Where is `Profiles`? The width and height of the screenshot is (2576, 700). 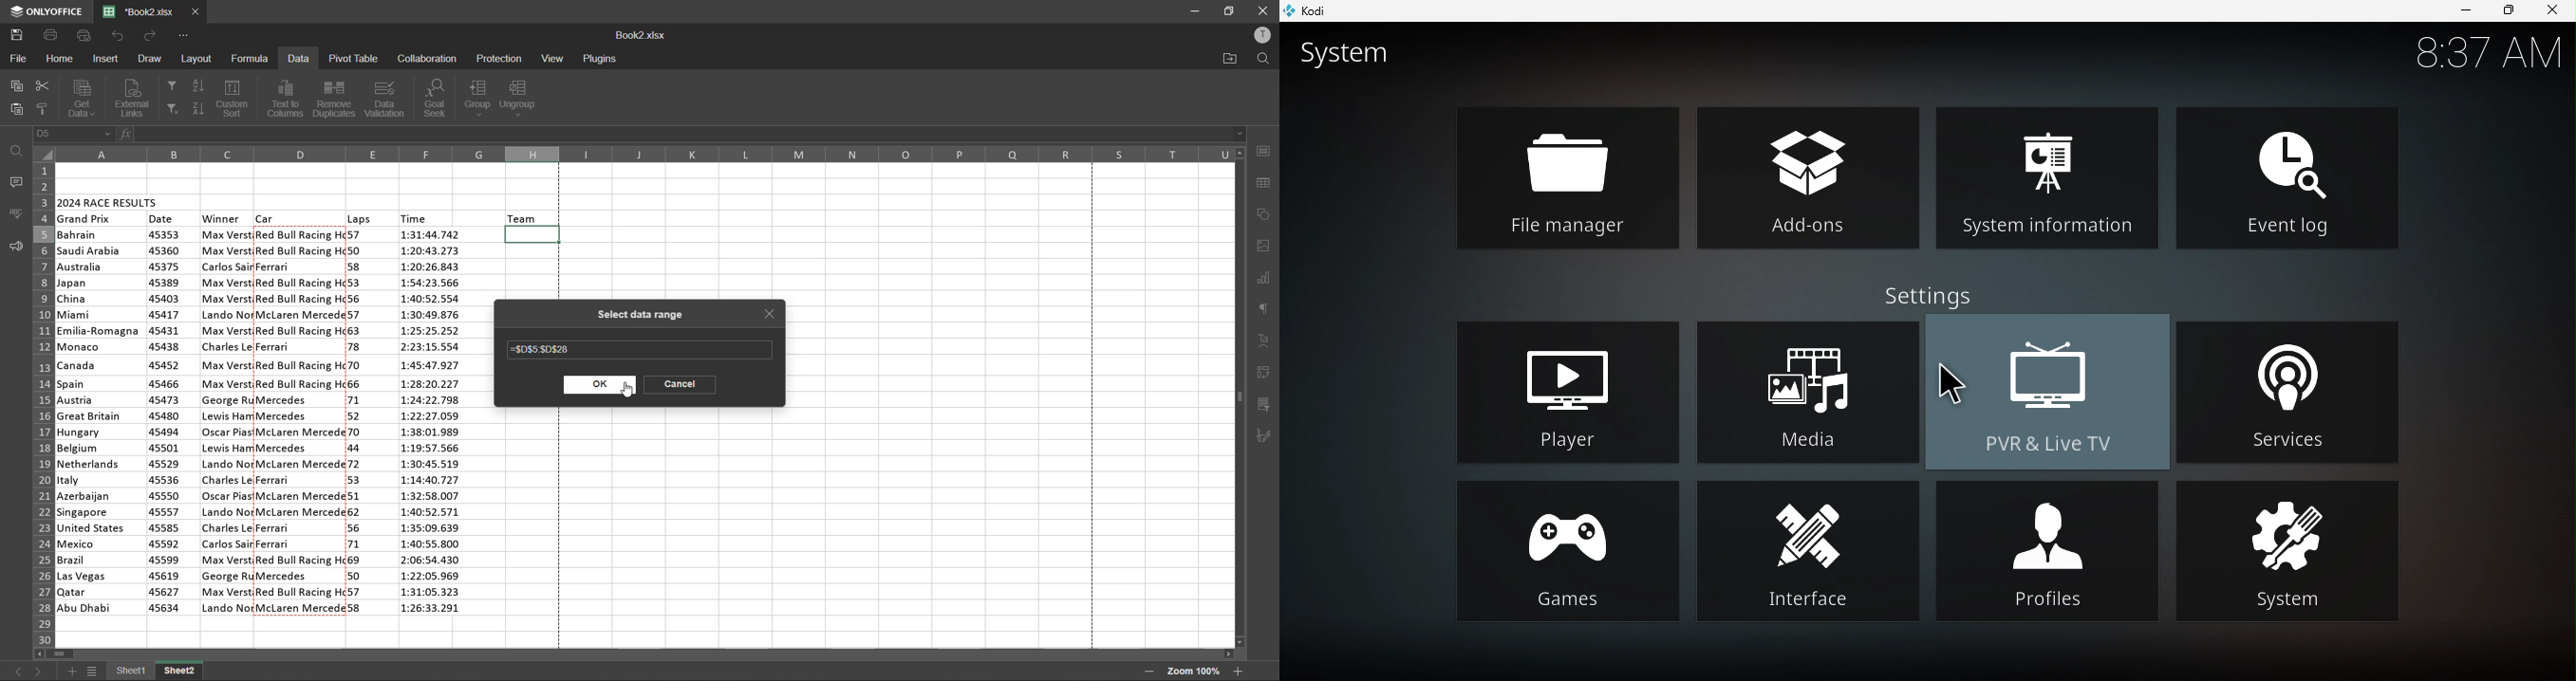
Profiles is located at coordinates (2047, 548).